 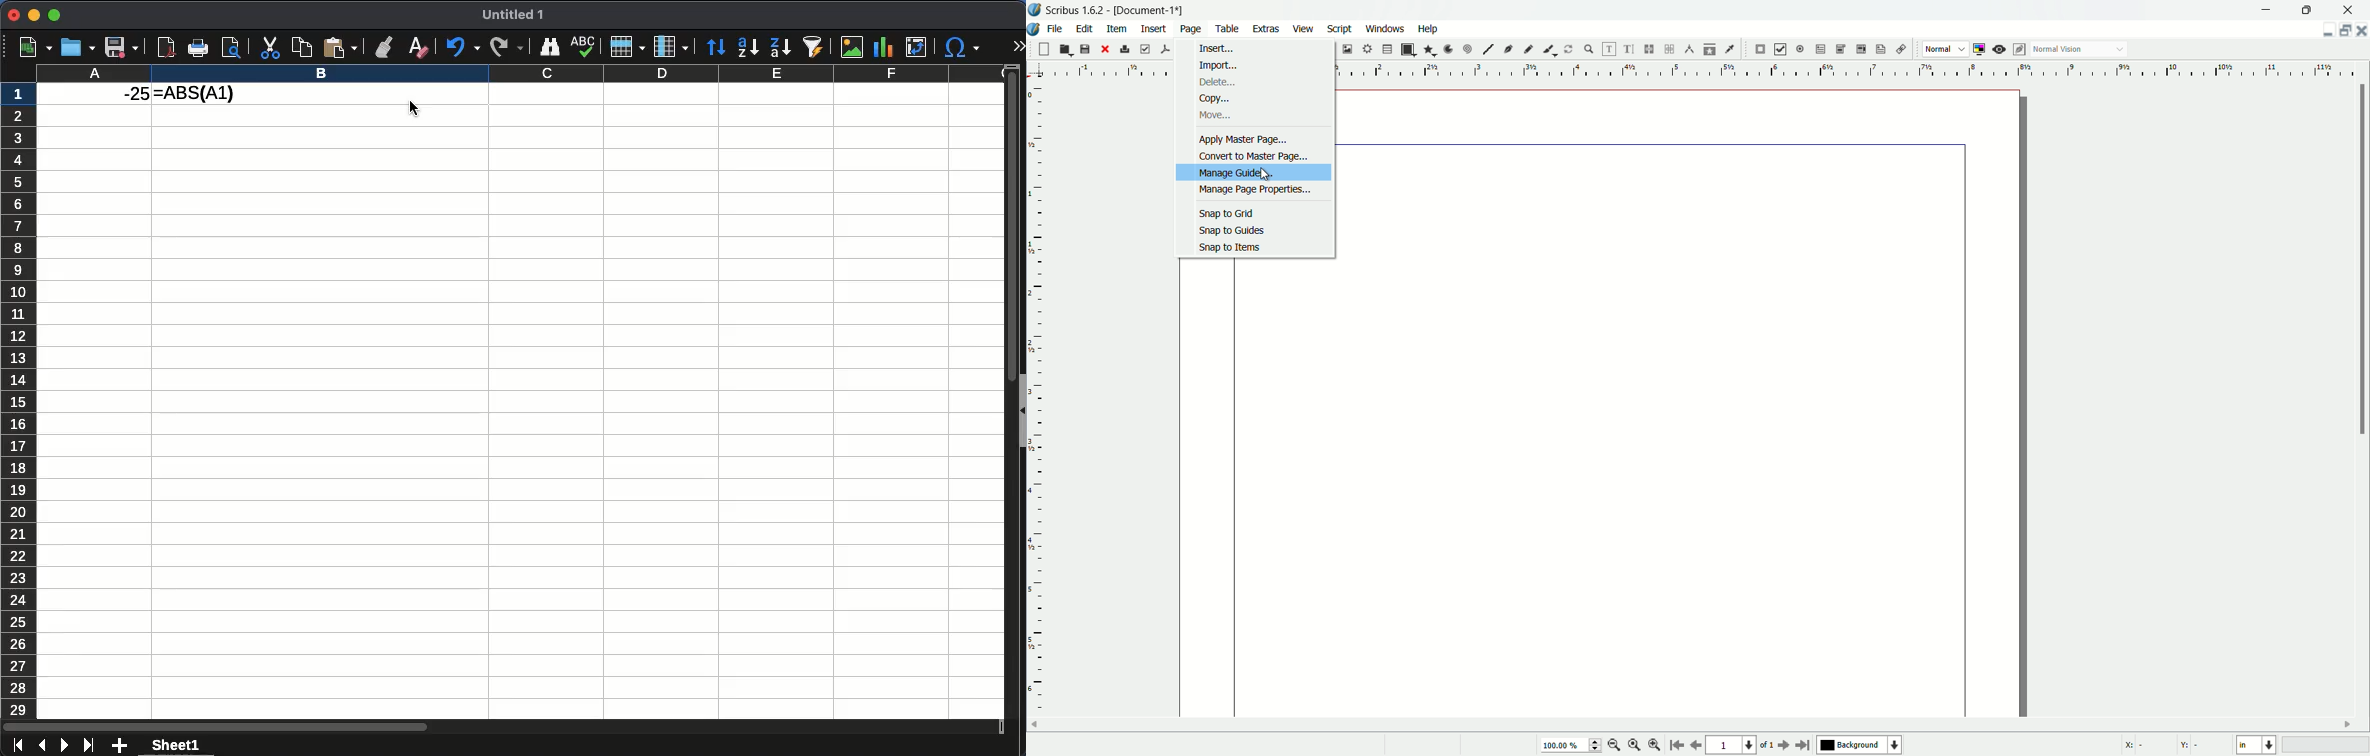 I want to click on cut, so click(x=269, y=47).